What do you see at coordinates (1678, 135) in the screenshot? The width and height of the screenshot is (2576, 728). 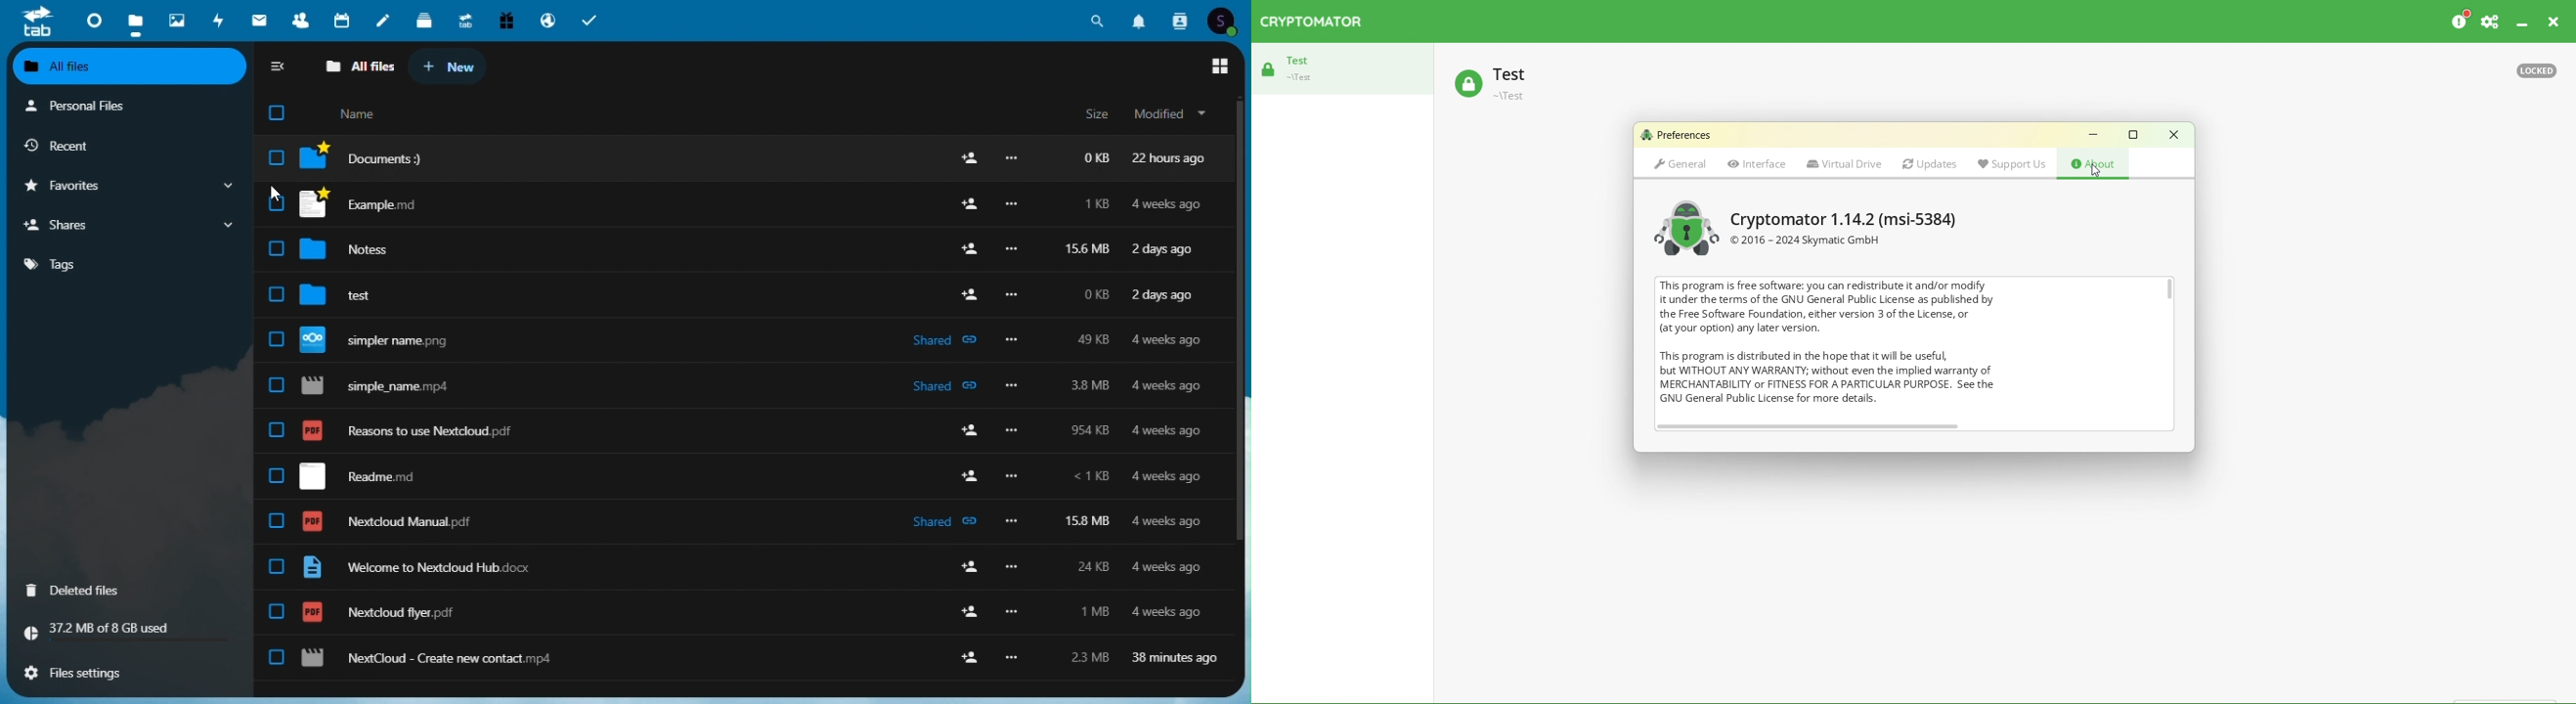 I see `Preferences` at bounding box center [1678, 135].